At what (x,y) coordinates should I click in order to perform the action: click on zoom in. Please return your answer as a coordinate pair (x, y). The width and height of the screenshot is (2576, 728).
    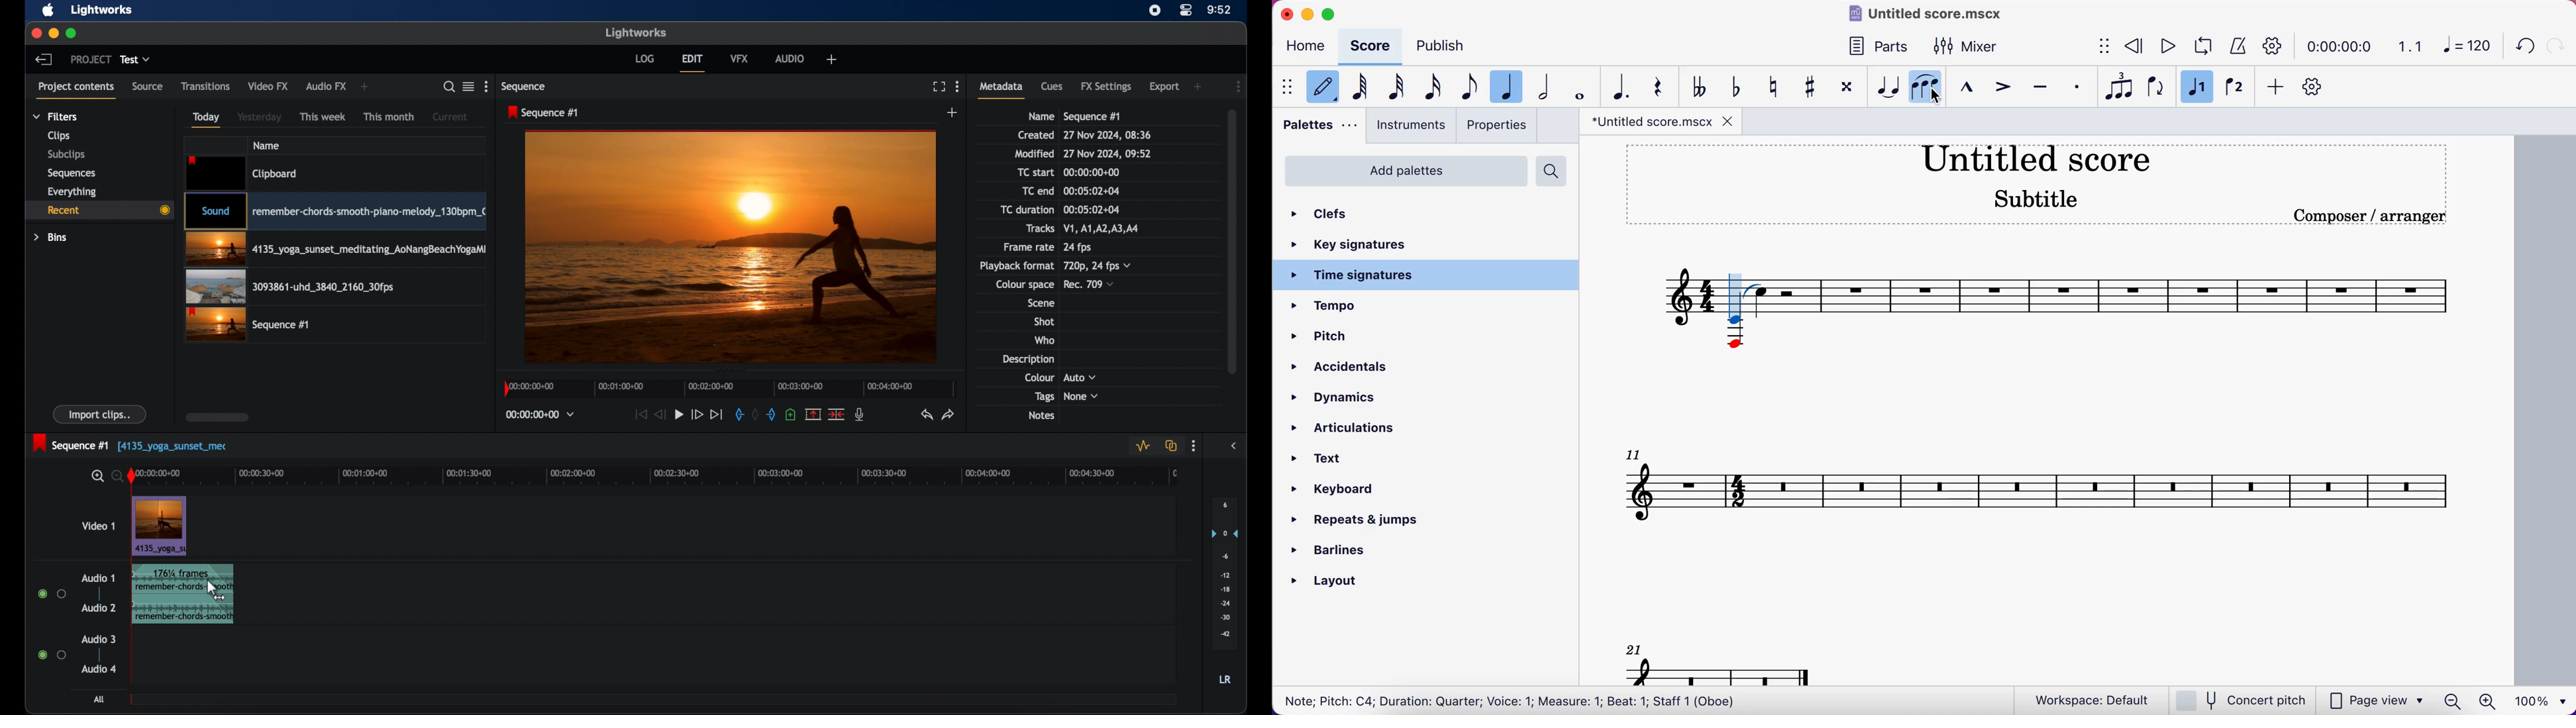
    Looking at the image, I should click on (2489, 701).